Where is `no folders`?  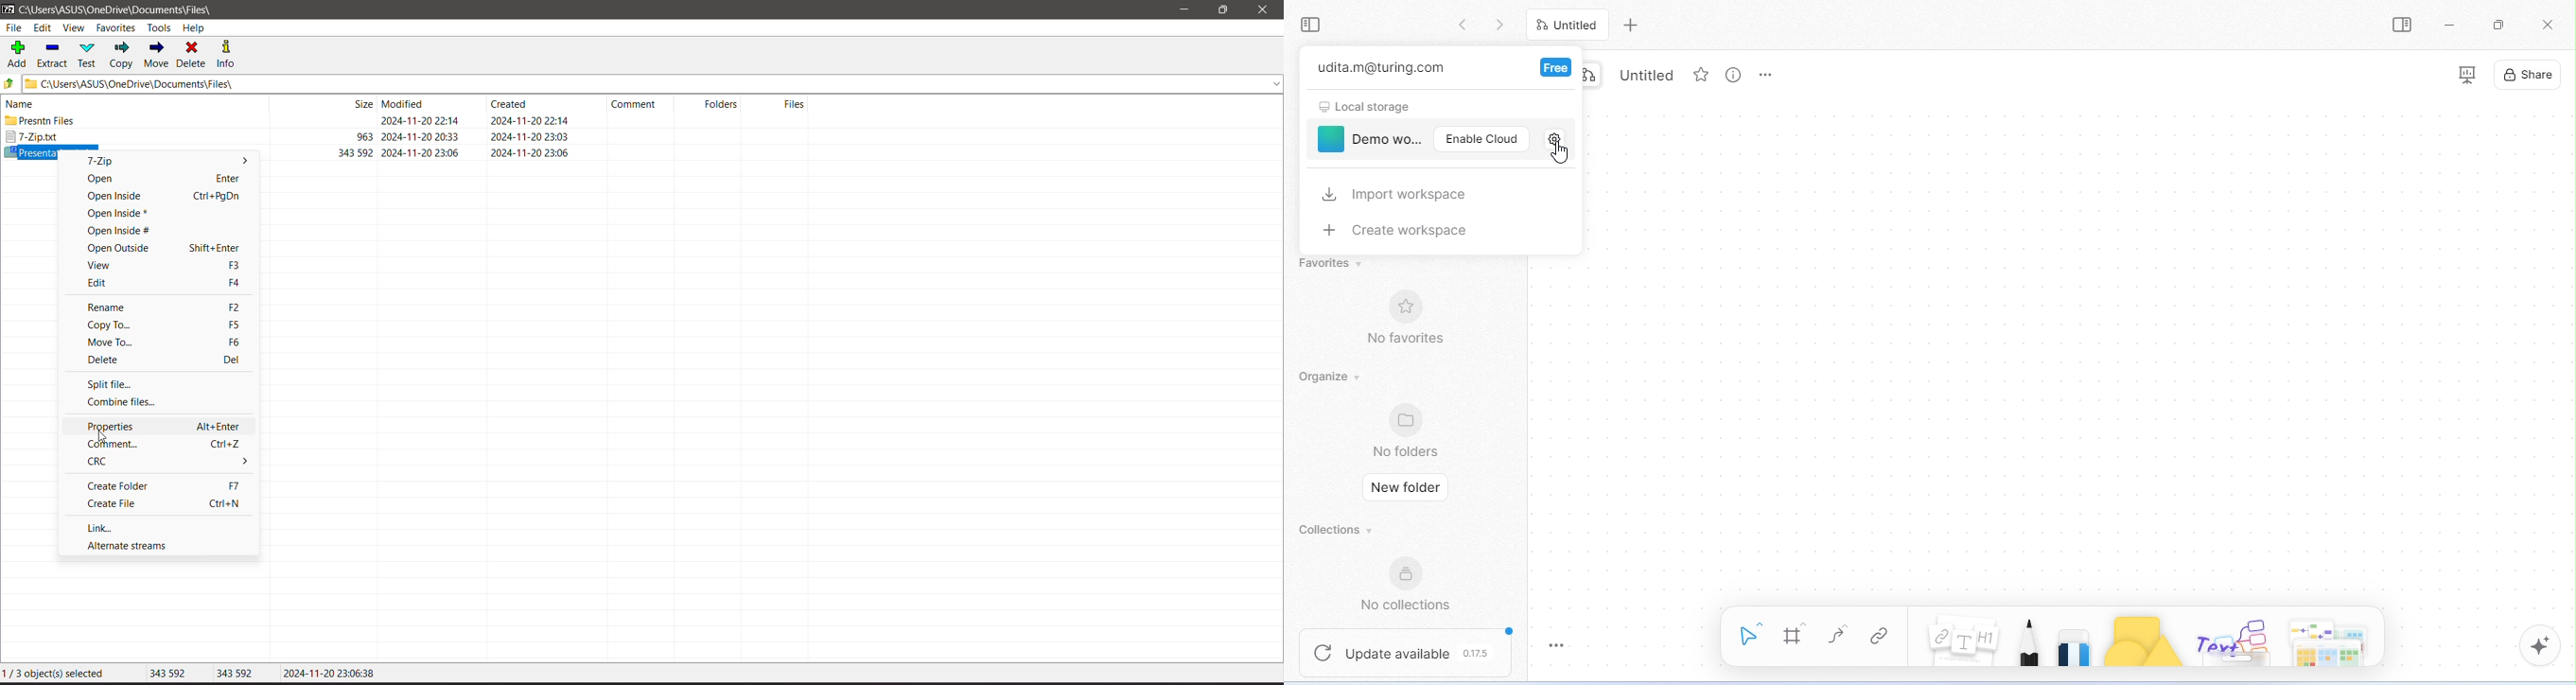
no folders is located at coordinates (1409, 430).